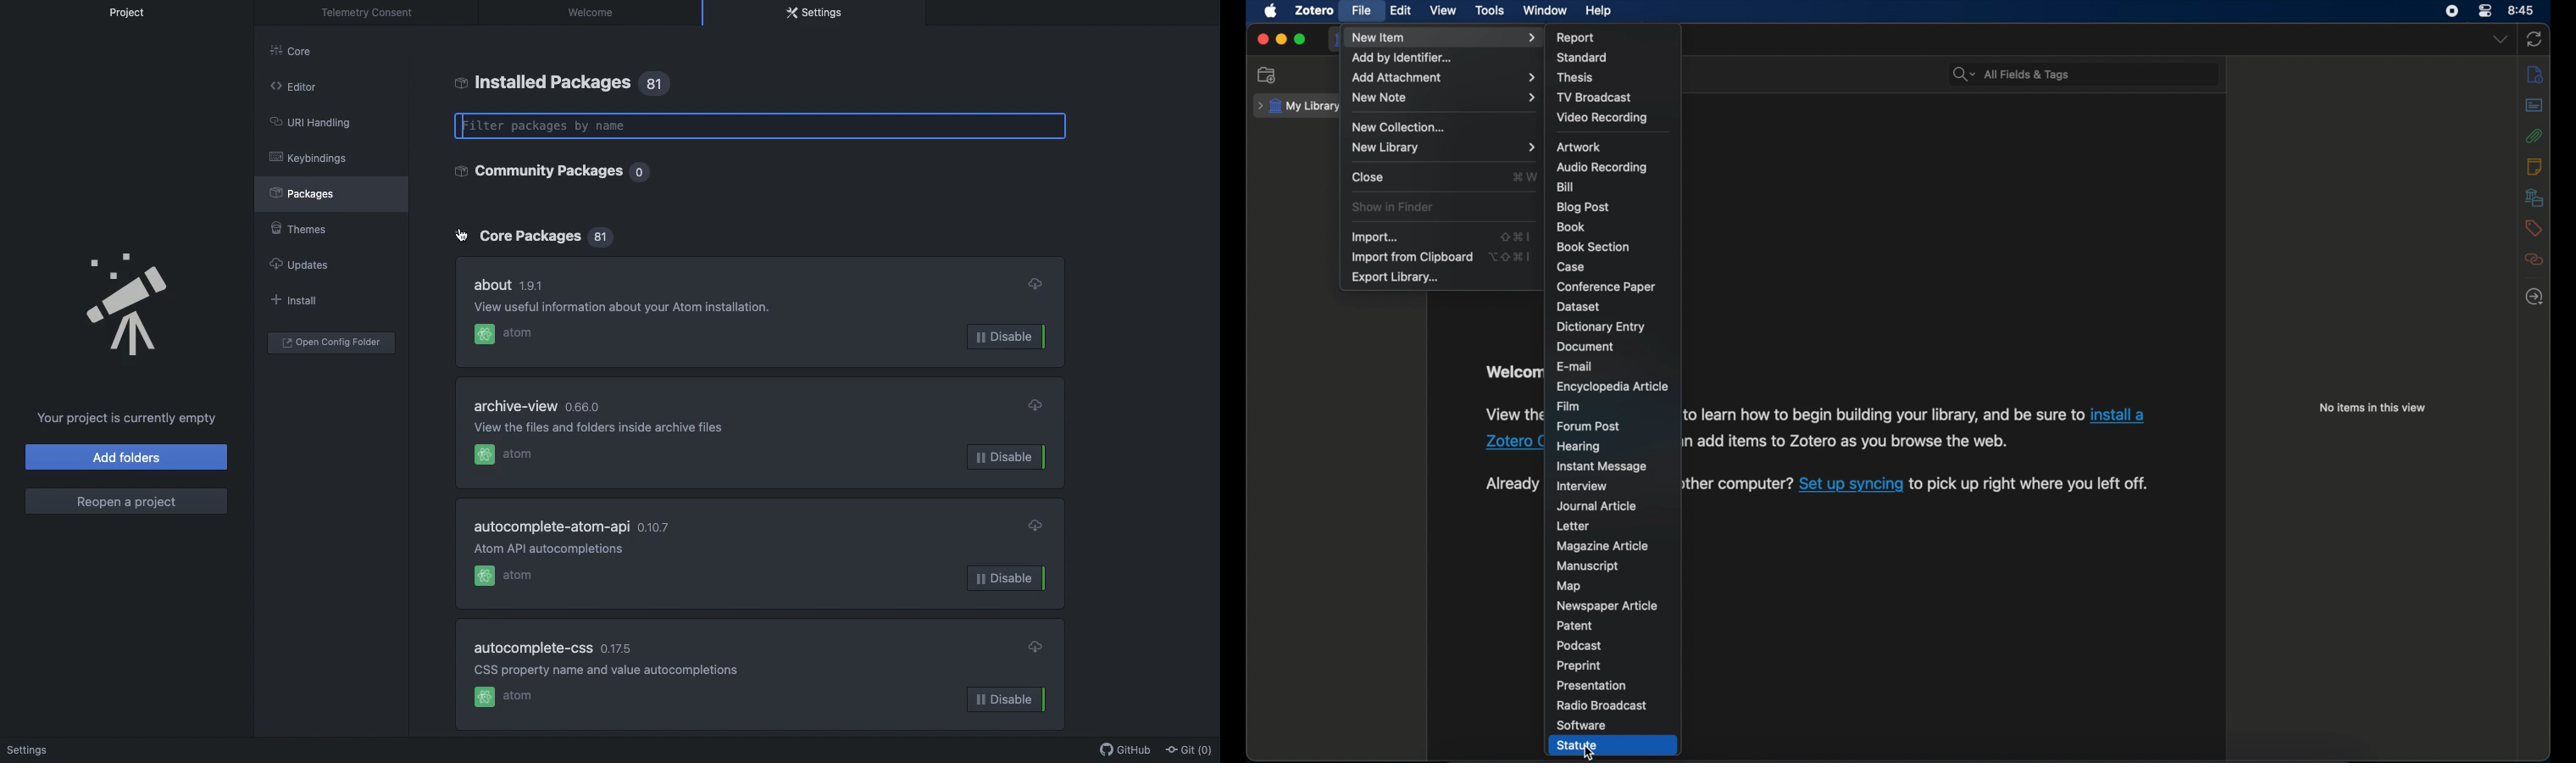 Image resolution: width=2576 pixels, height=784 pixels. Describe the element at coordinates (1514, 442) in the screenshot. I see `Zotero connector link` at that location.